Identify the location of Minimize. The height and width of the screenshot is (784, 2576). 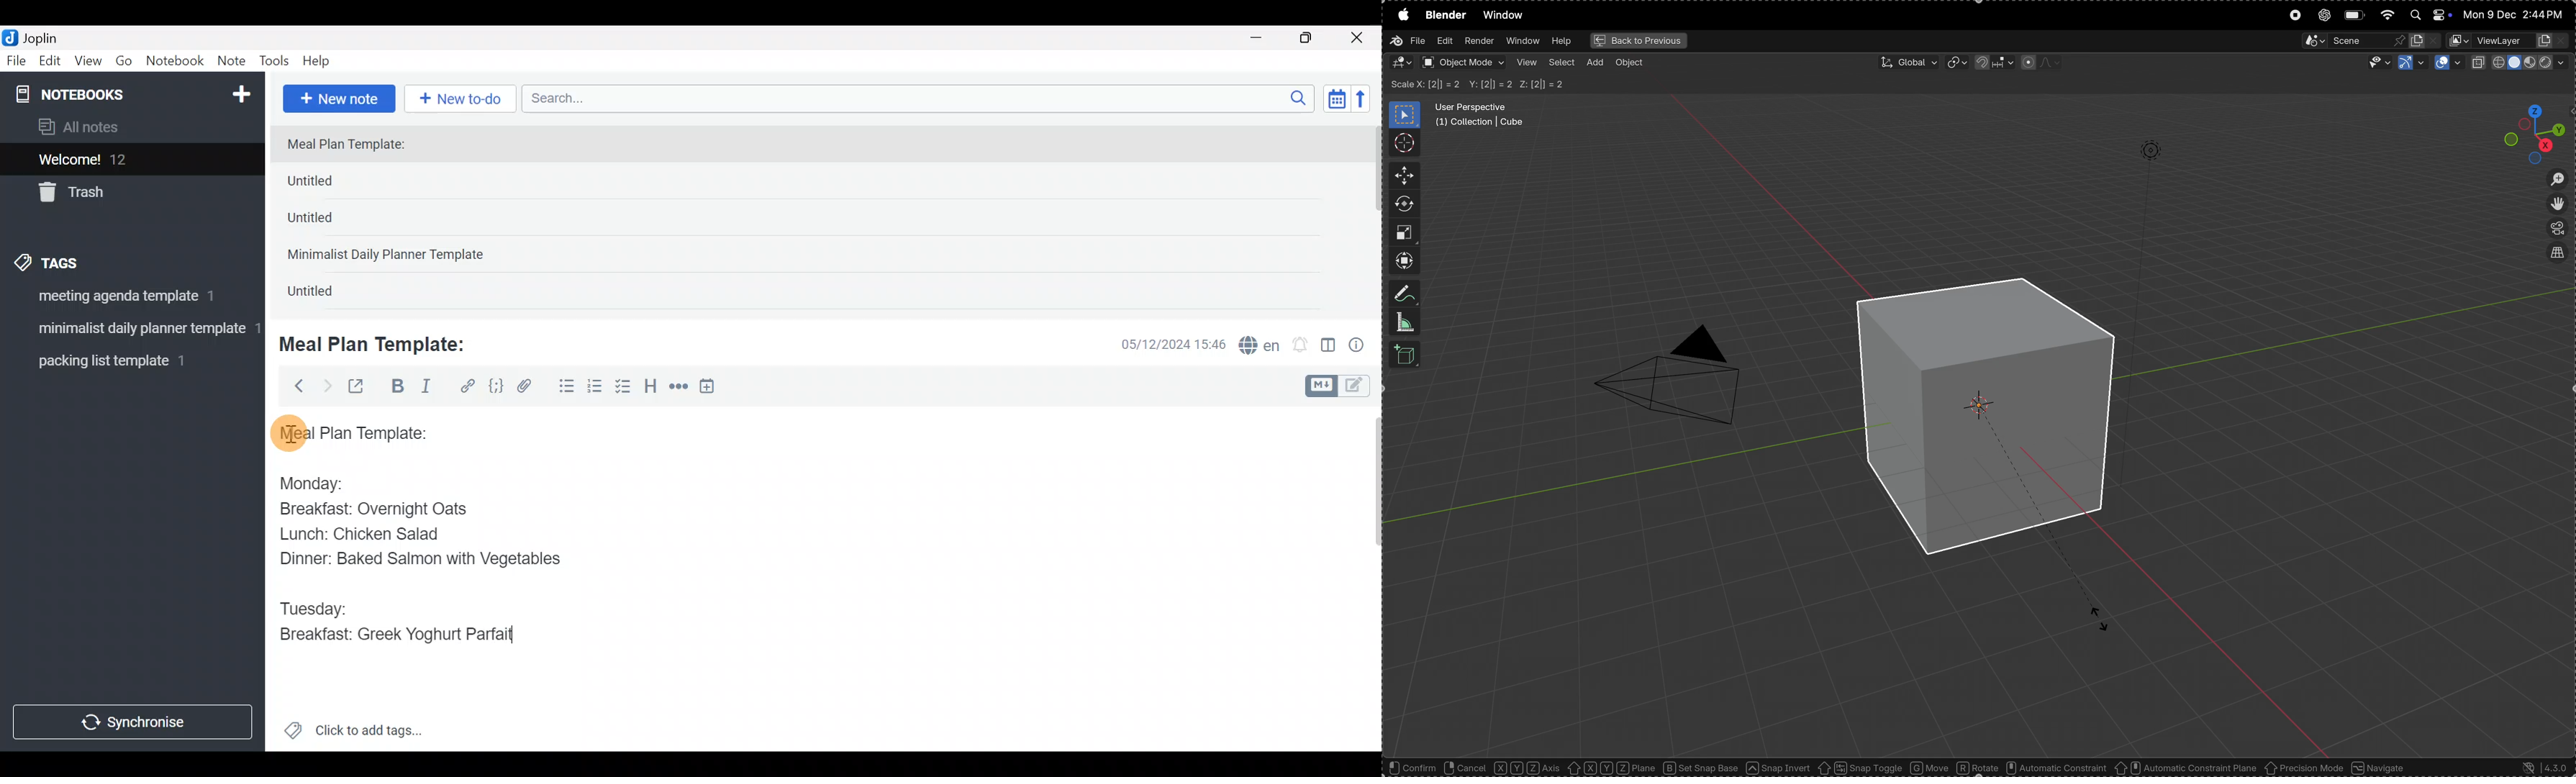
(1264, 36).